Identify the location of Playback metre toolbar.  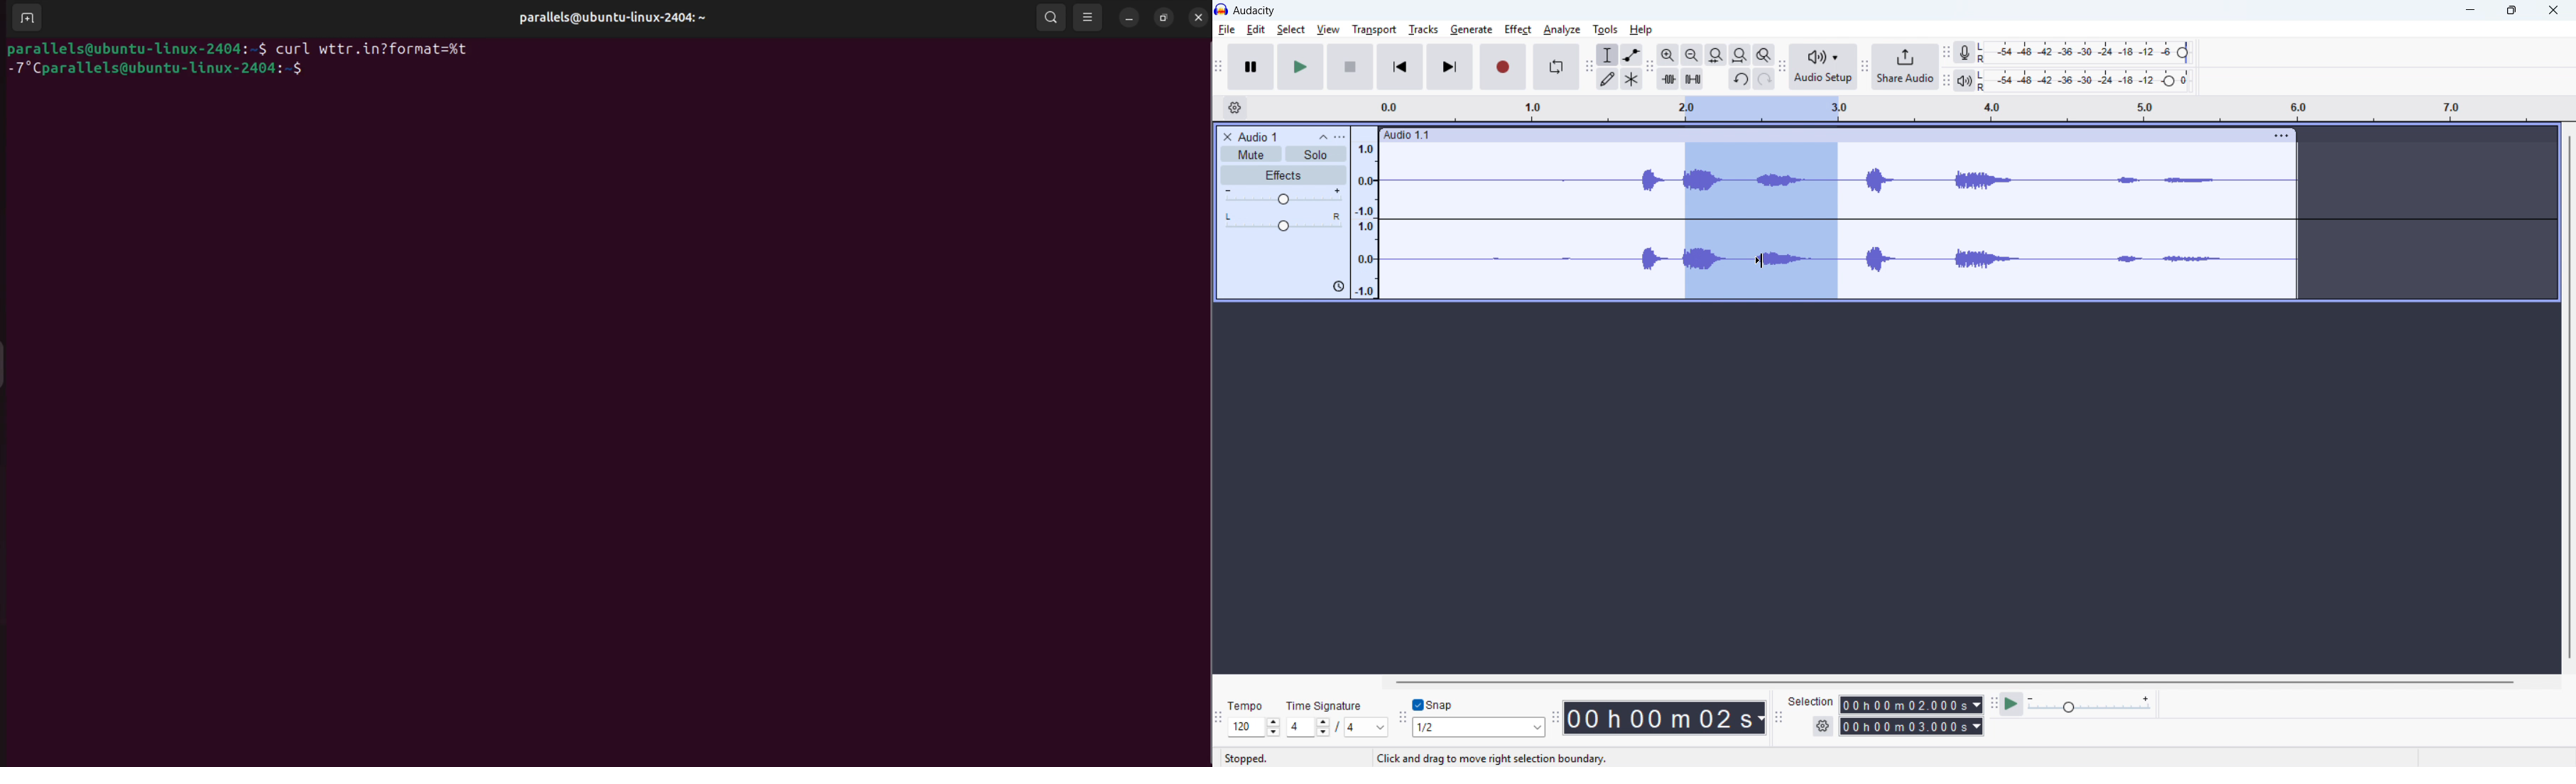
(1945, 81).